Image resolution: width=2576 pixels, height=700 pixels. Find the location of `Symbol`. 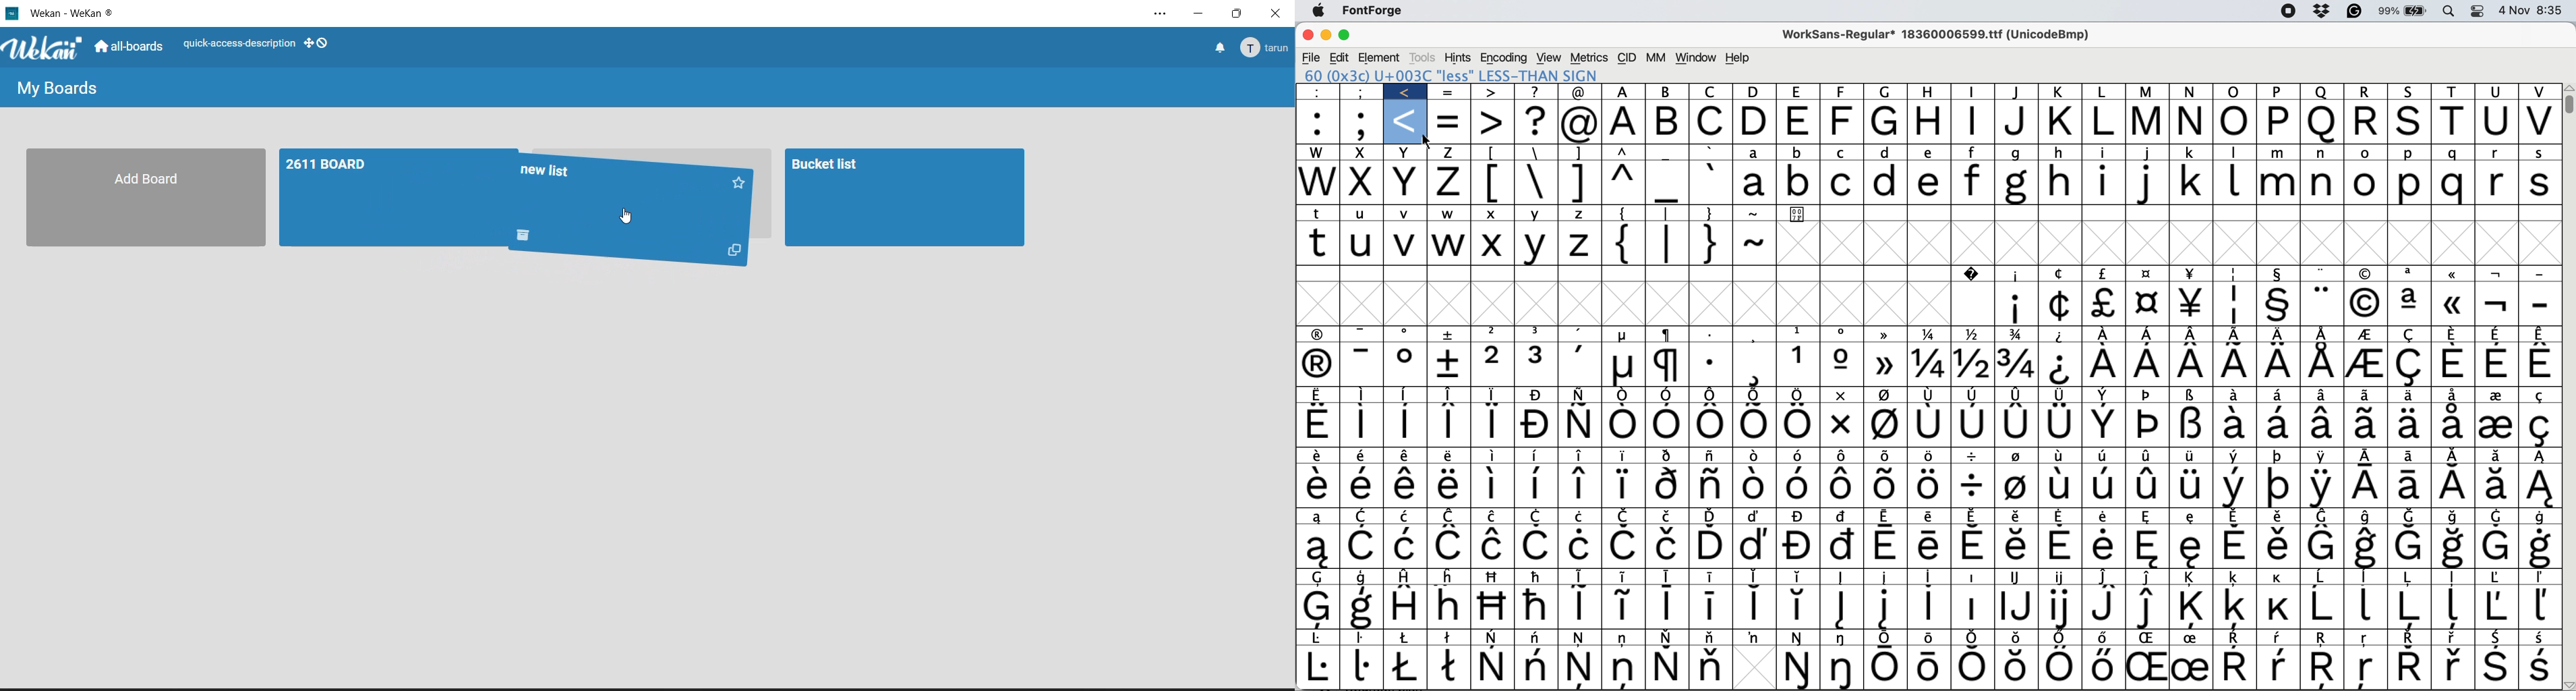

Symbol is located at coordinates (2016, 456).